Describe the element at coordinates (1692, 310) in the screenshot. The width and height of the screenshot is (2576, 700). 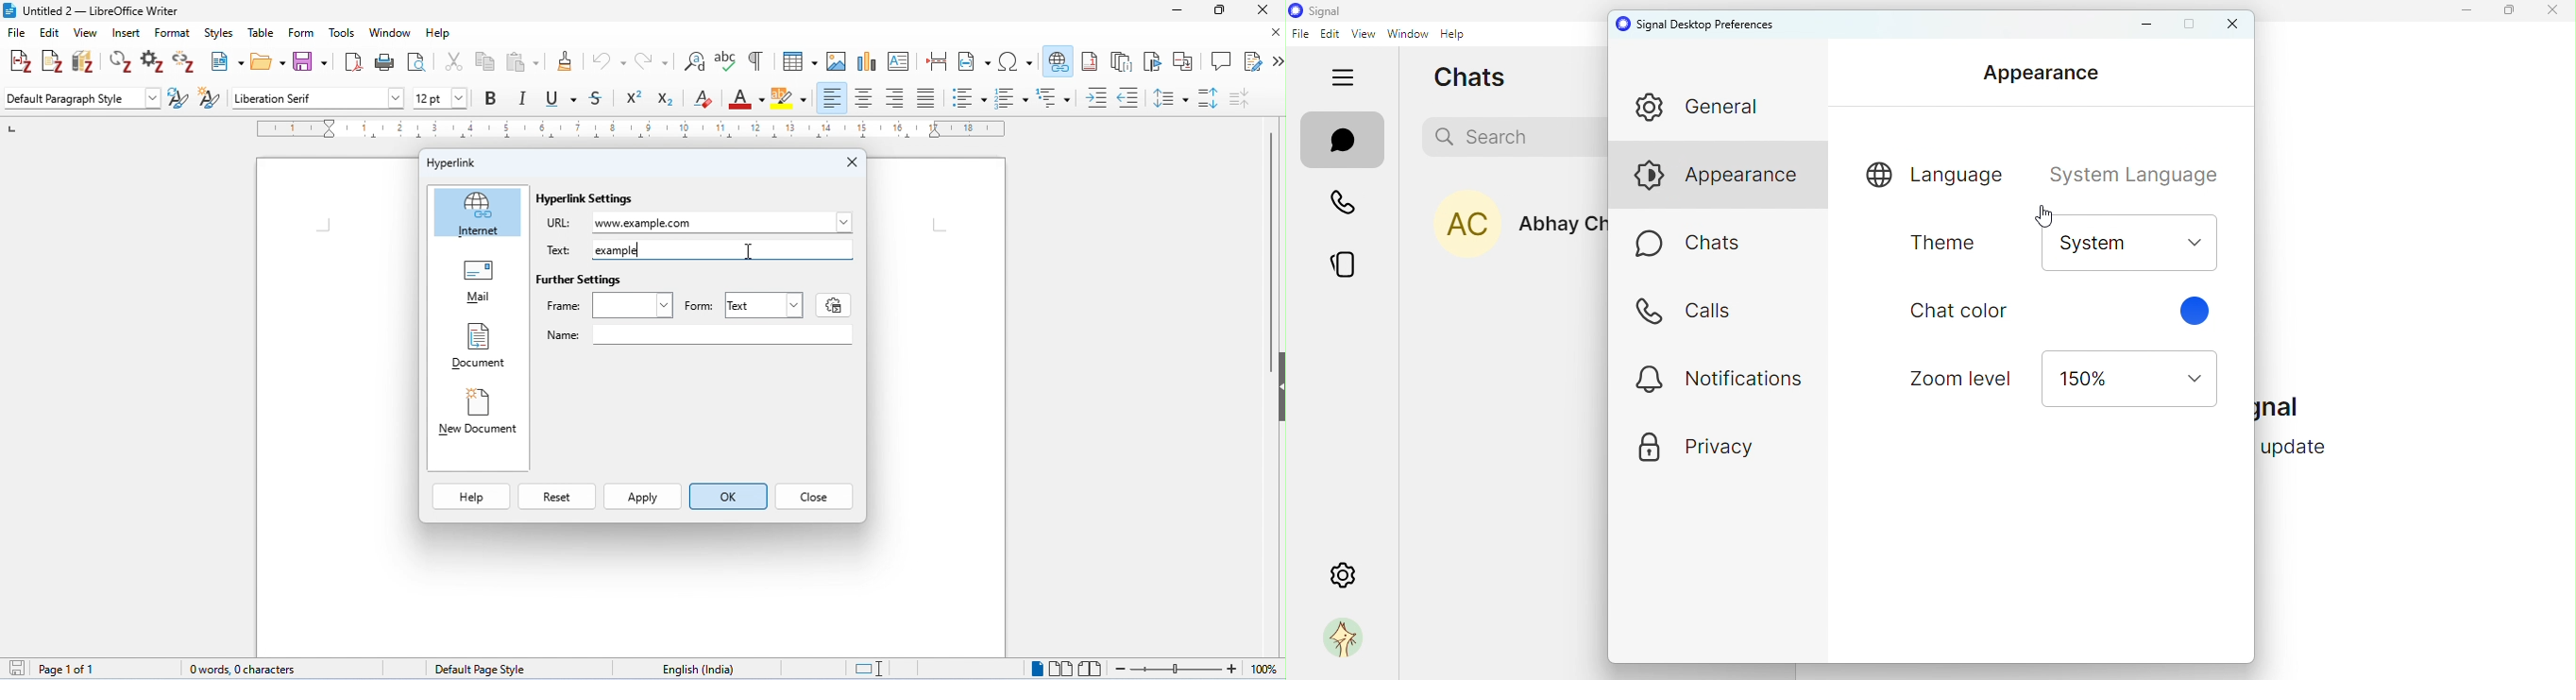
I see `calls` at that location.